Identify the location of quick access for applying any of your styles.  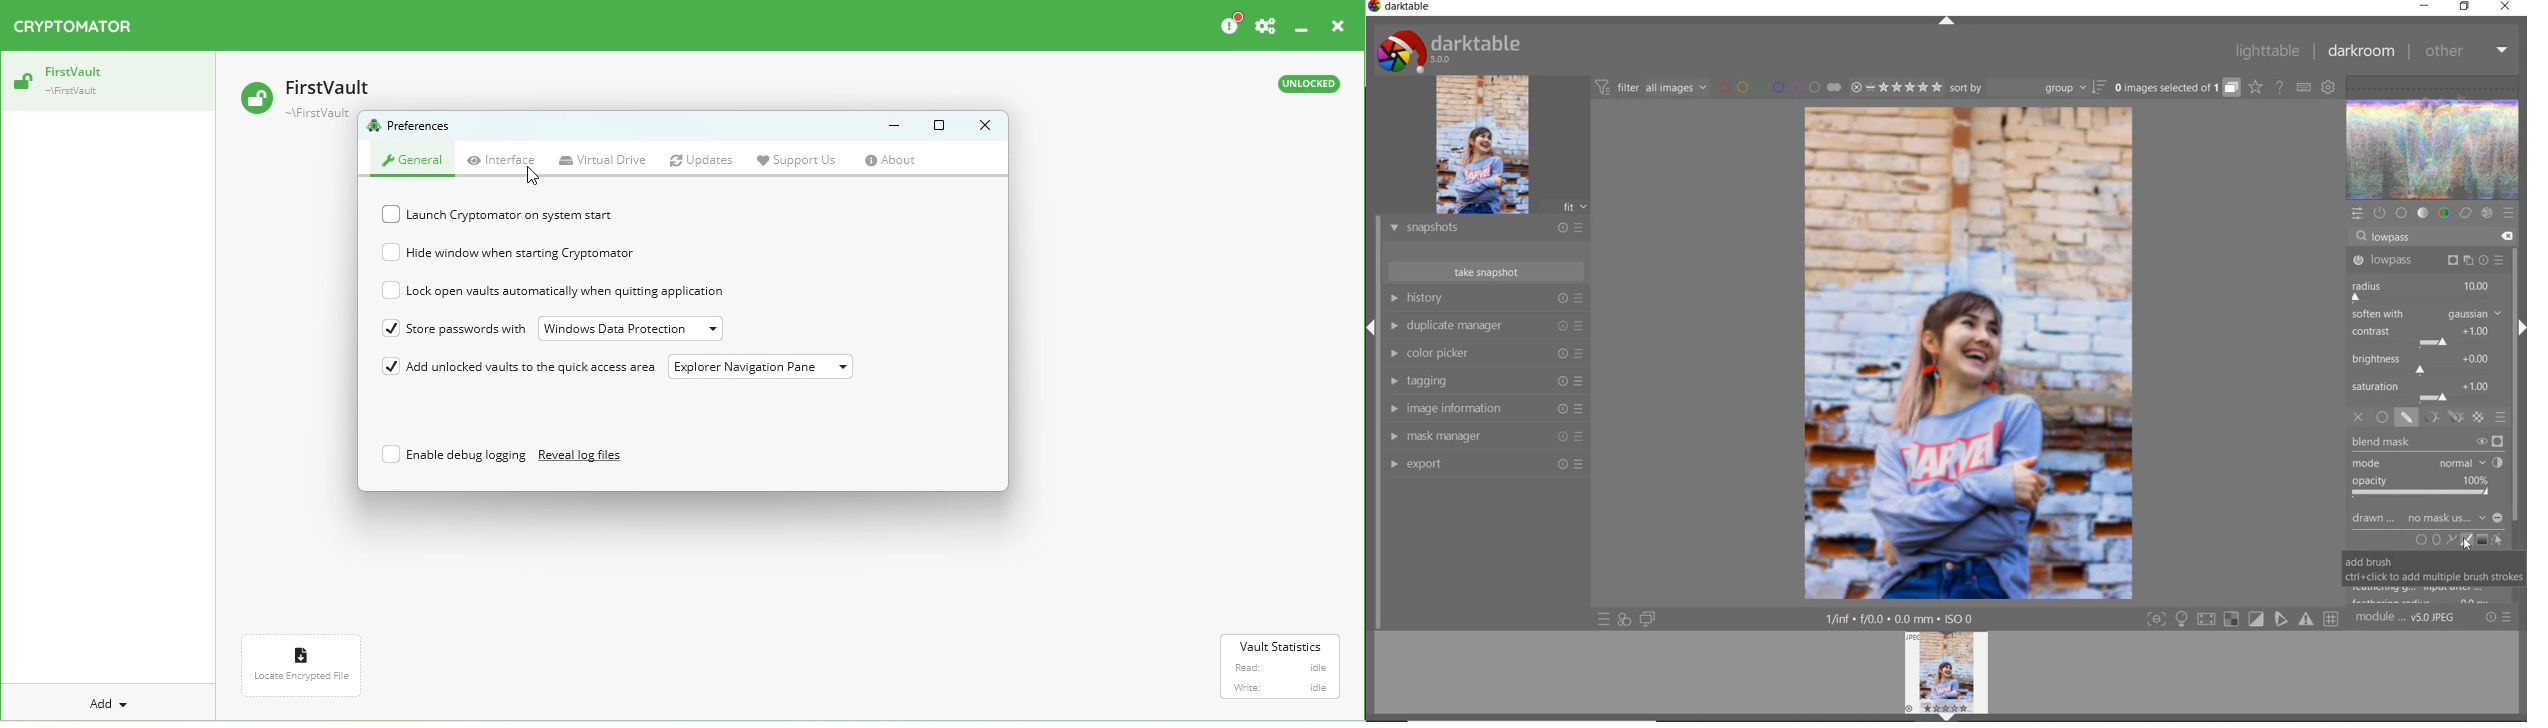
(1625, 619).